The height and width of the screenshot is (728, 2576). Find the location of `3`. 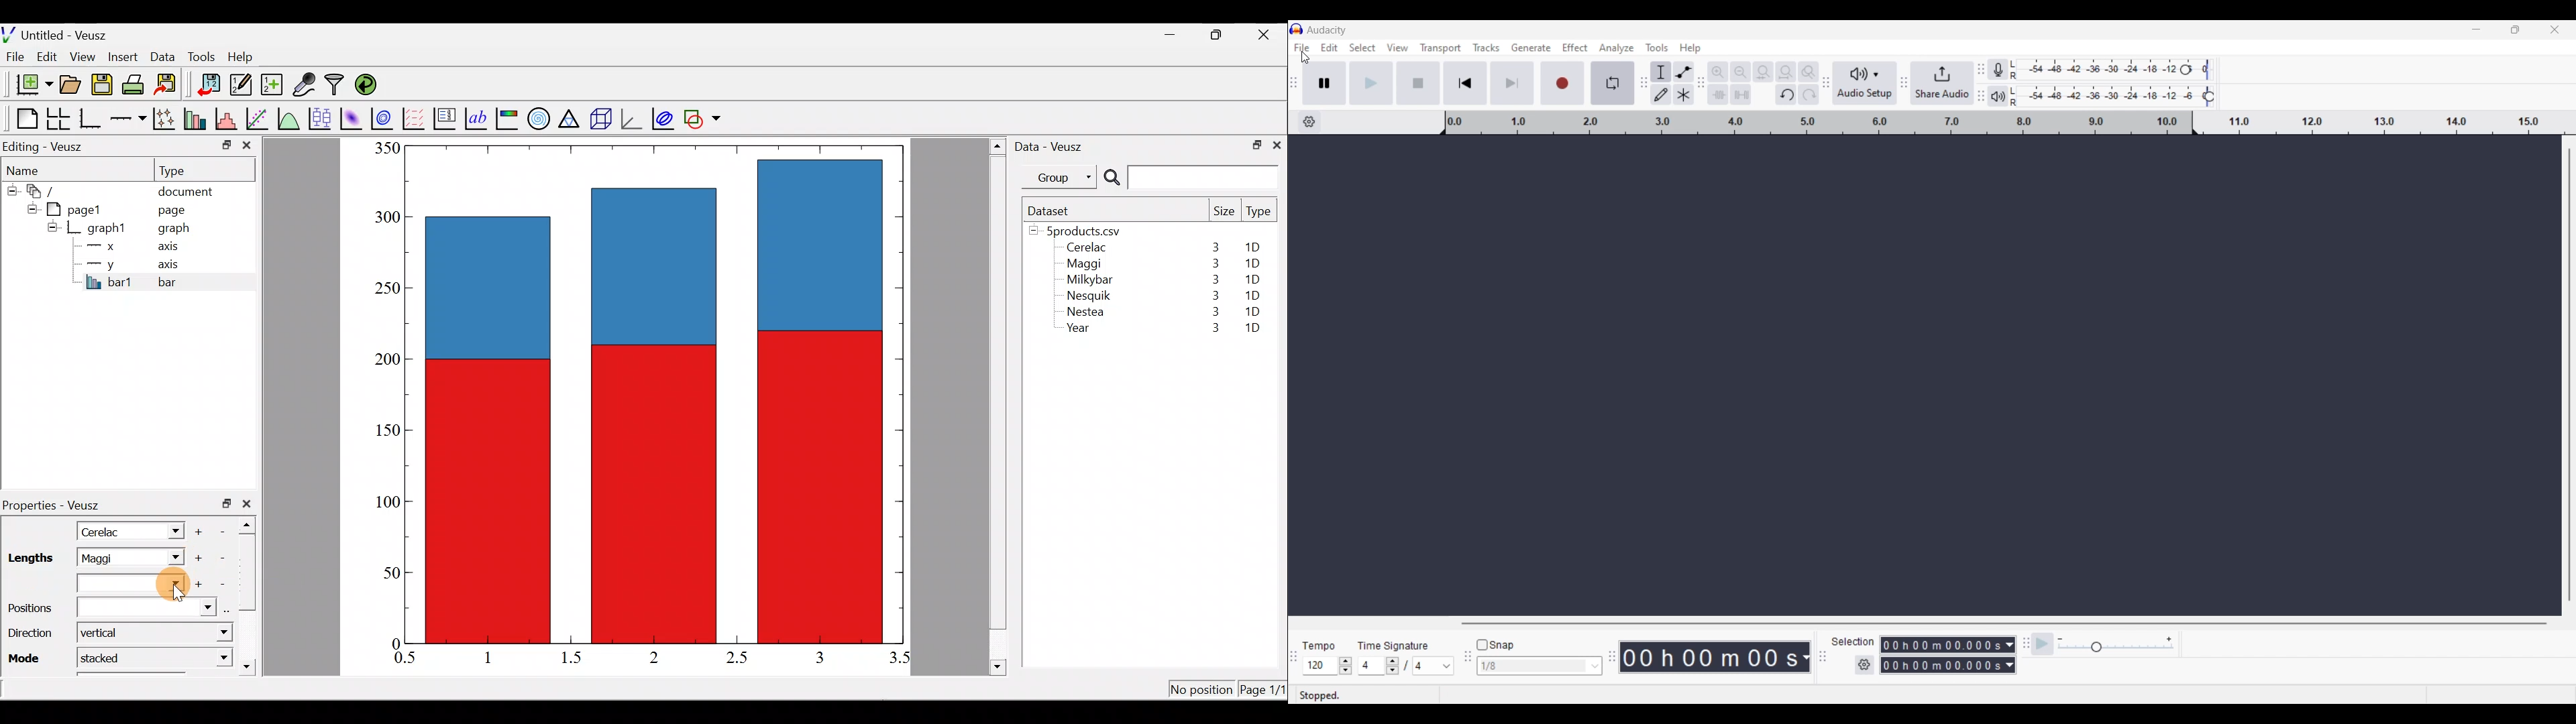

3 is located at coordinates (1213, 280).